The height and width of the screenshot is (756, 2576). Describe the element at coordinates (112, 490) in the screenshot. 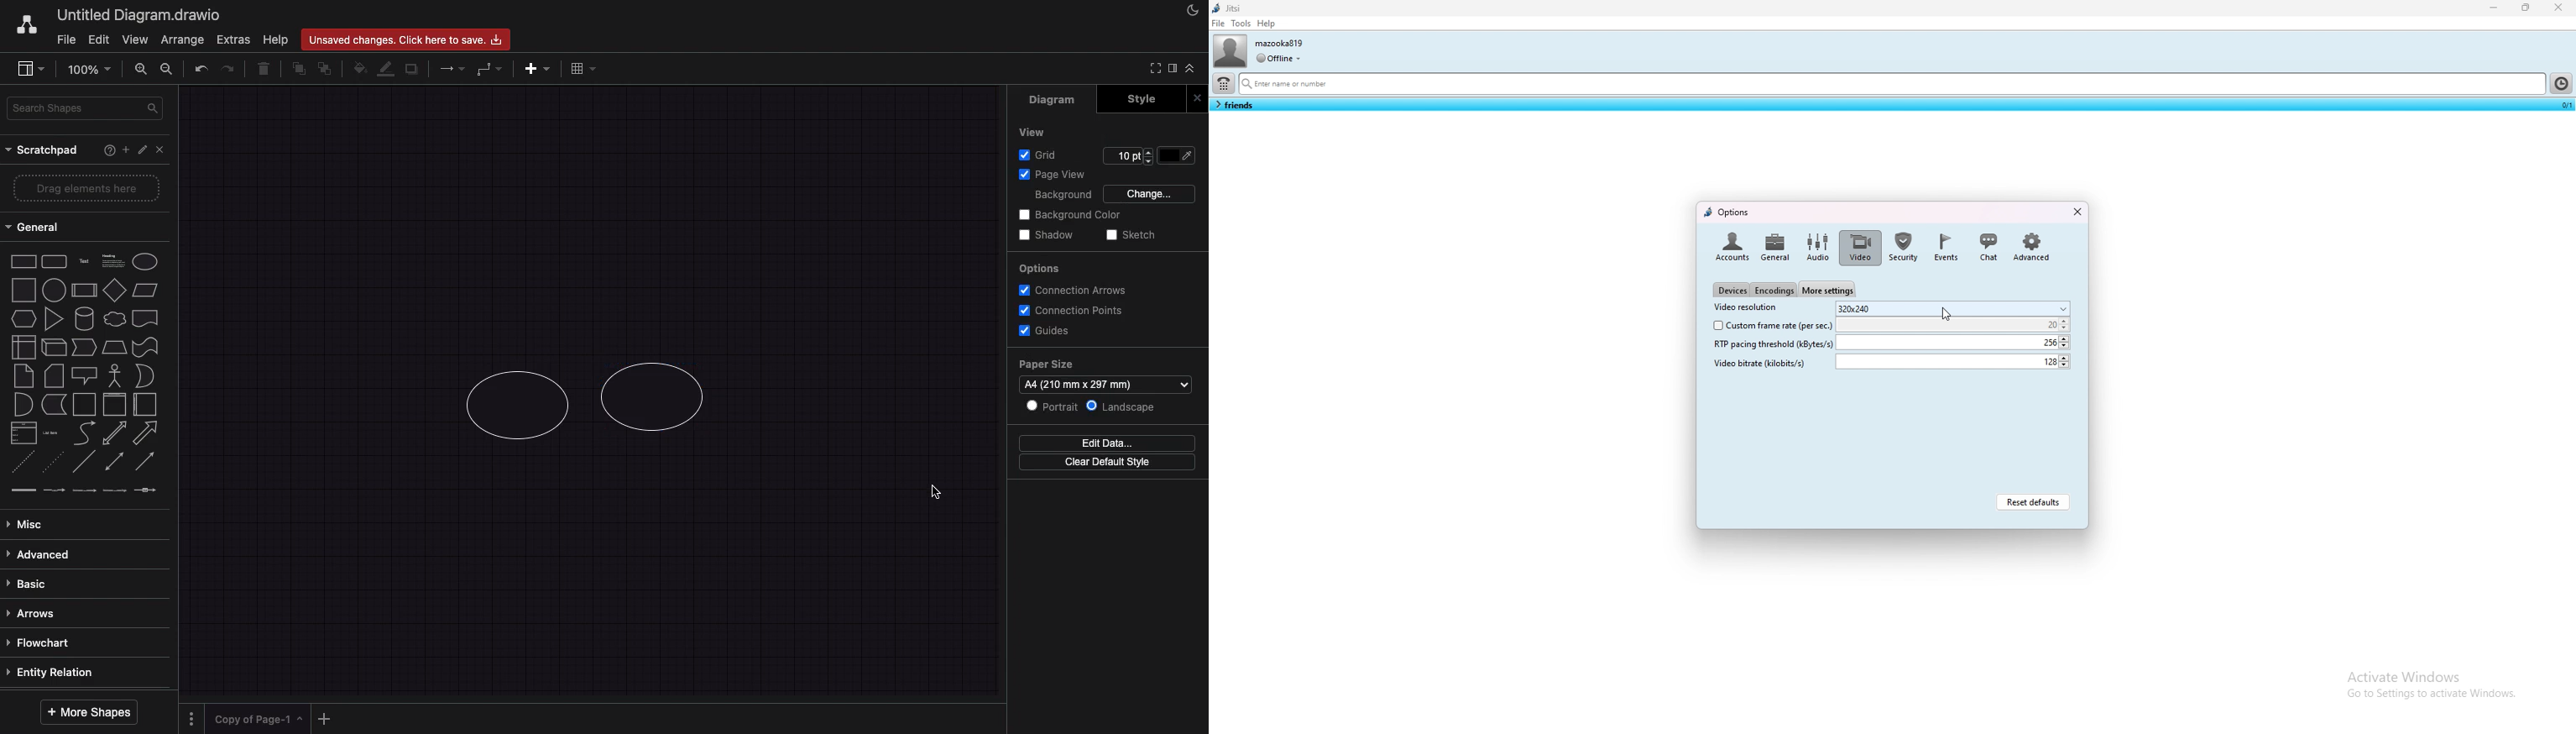

I see `connector with 3 labels` at that location.